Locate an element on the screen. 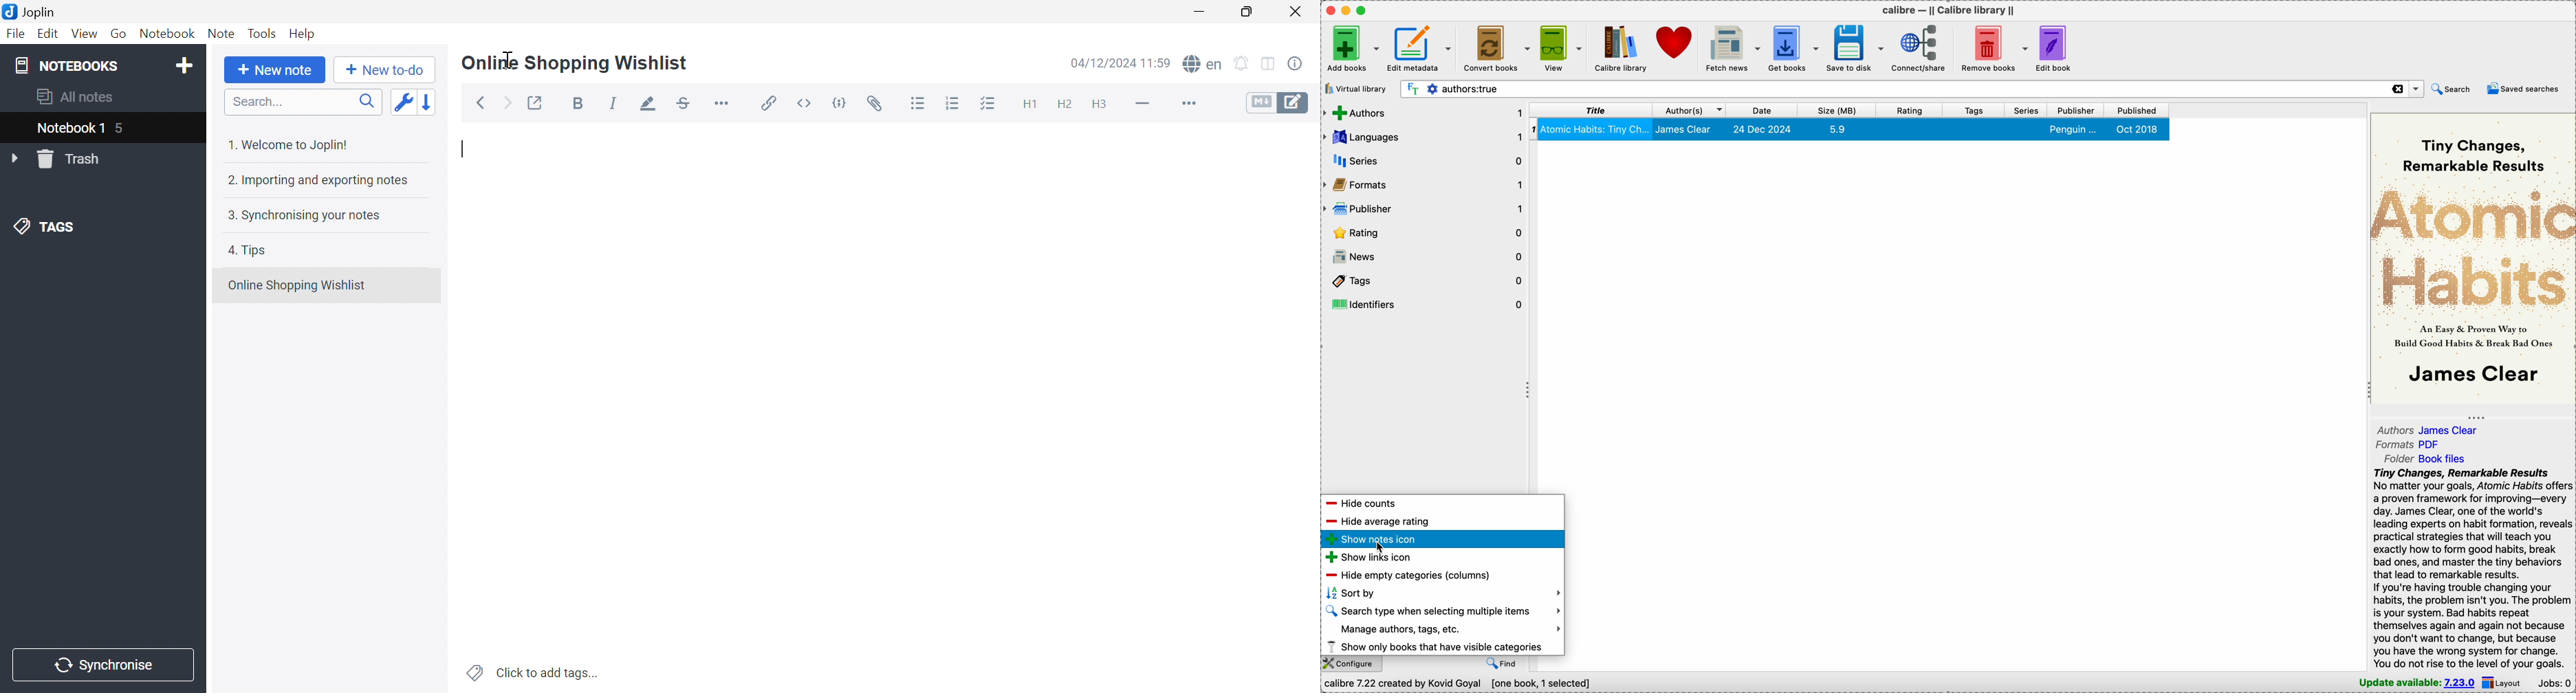 This screenshot has height=700, width=2576. tags is located at coordinates (1425, 279).